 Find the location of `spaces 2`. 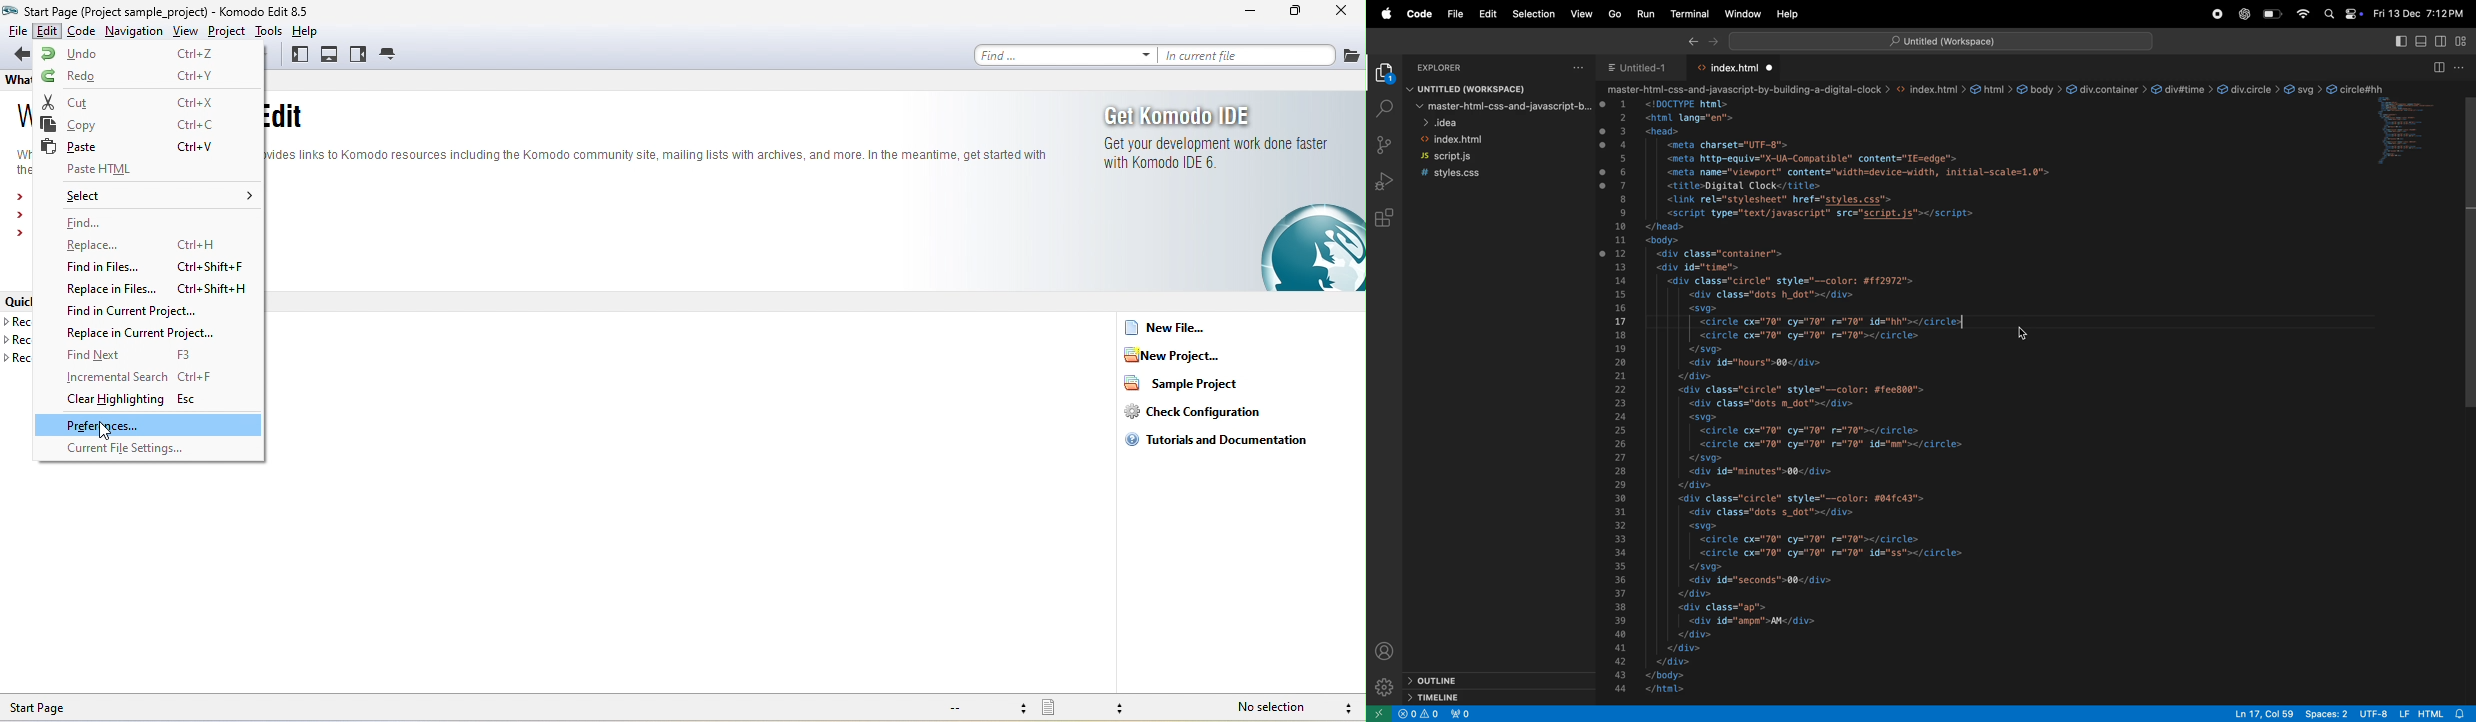

spaces 2 is located at coordinates (2328, 714).